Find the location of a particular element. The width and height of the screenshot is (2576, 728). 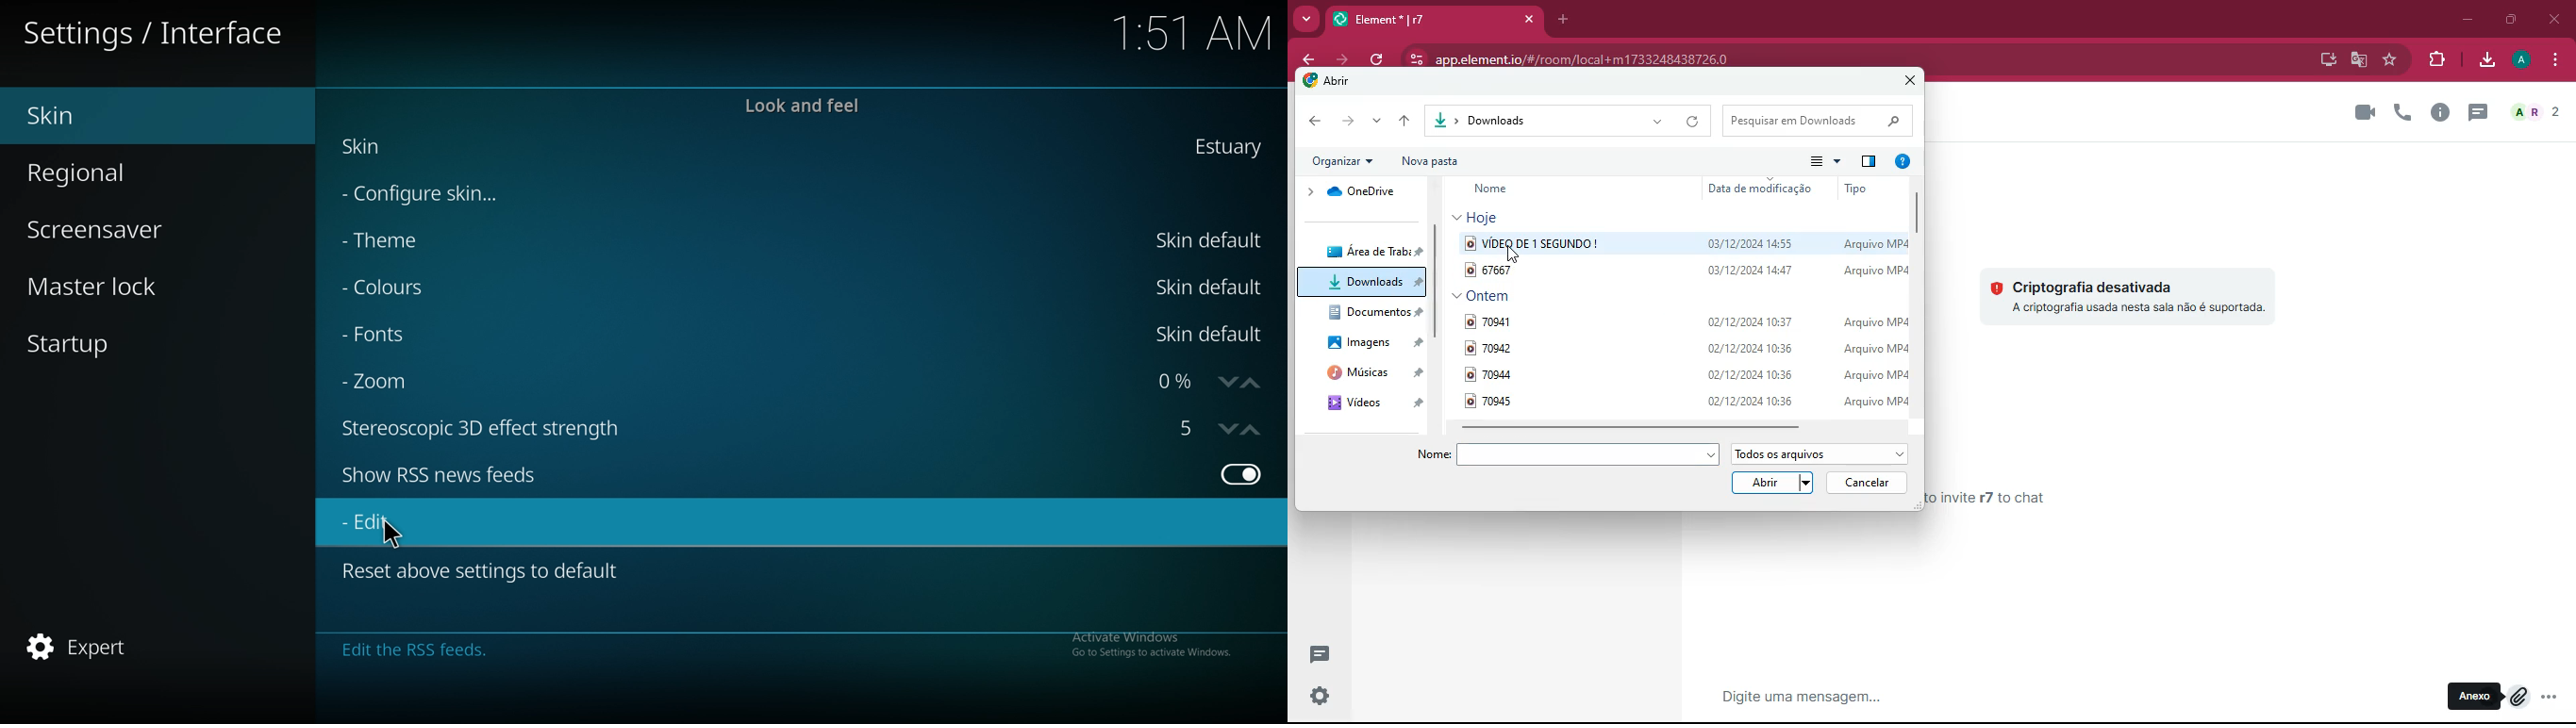

vertical scrollbar is located at coordinates (1438, 281).